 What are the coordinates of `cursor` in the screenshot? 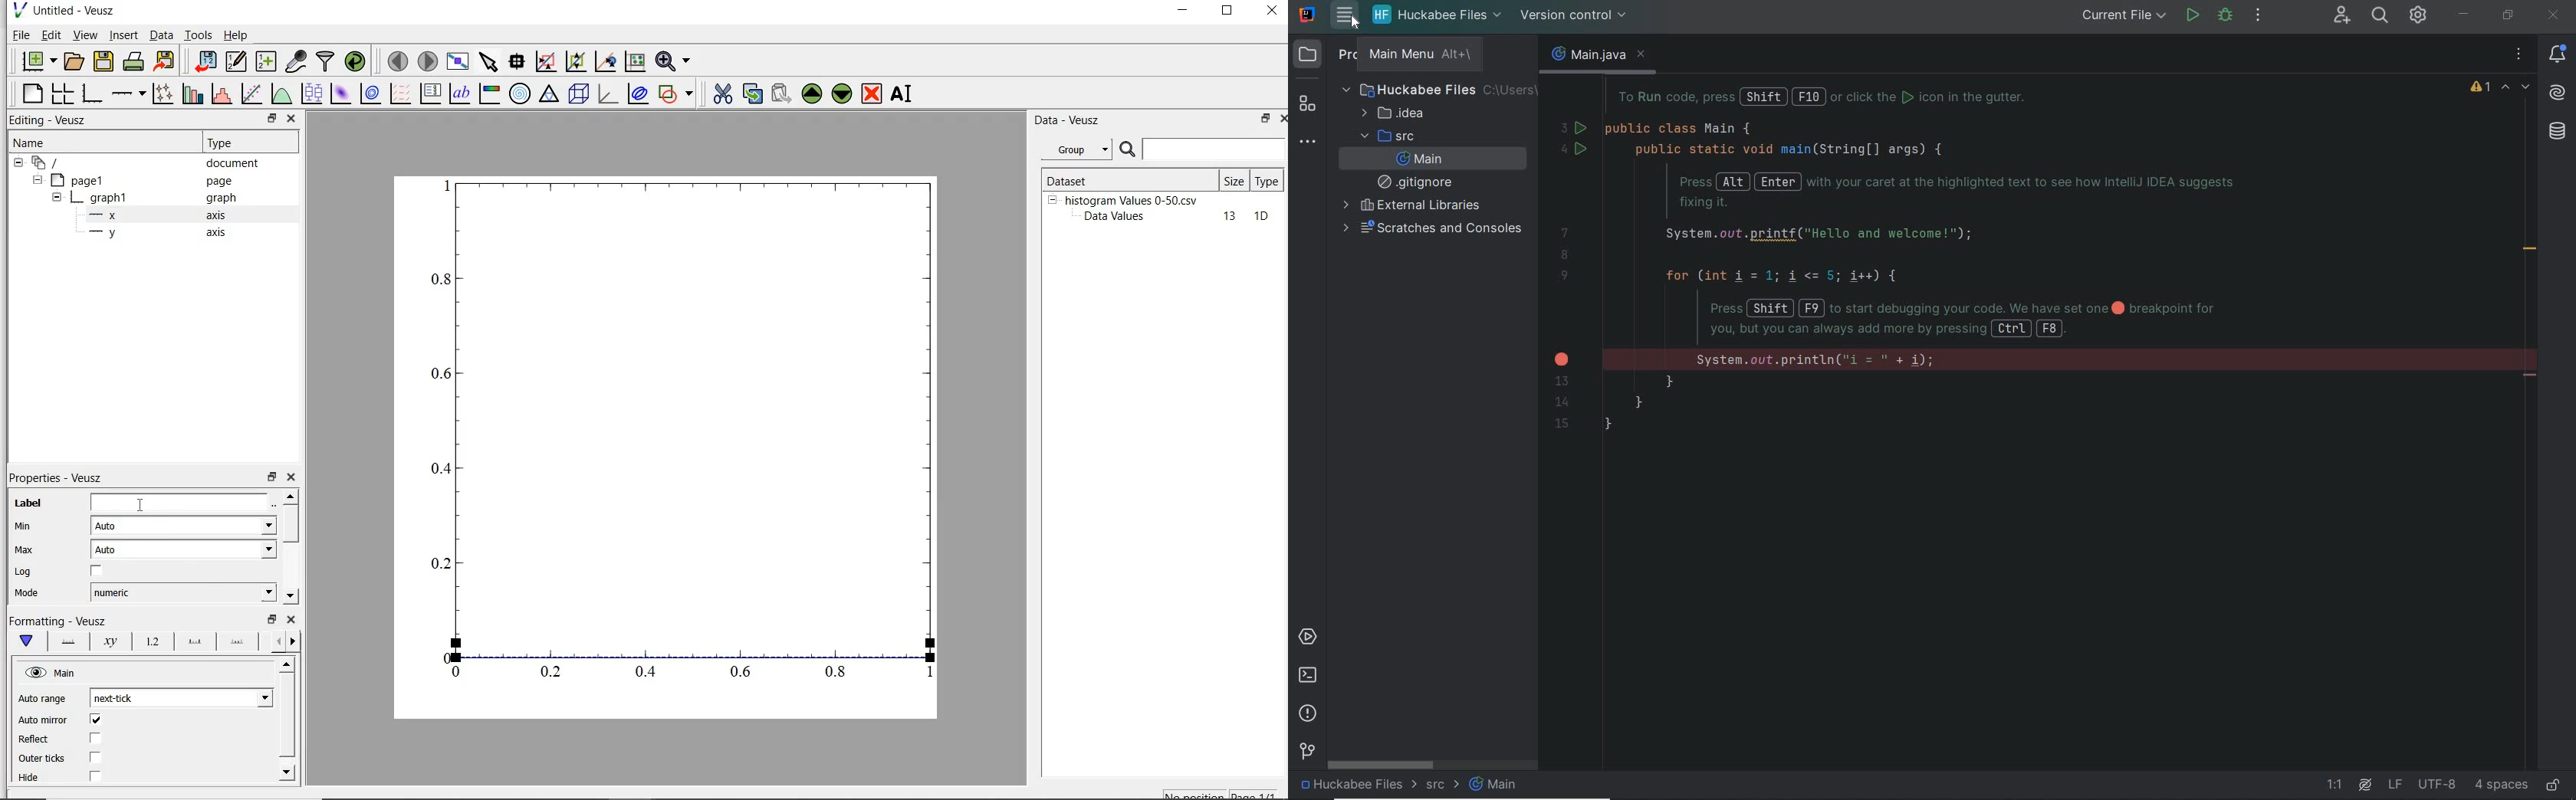 It's located at (1356, 24).